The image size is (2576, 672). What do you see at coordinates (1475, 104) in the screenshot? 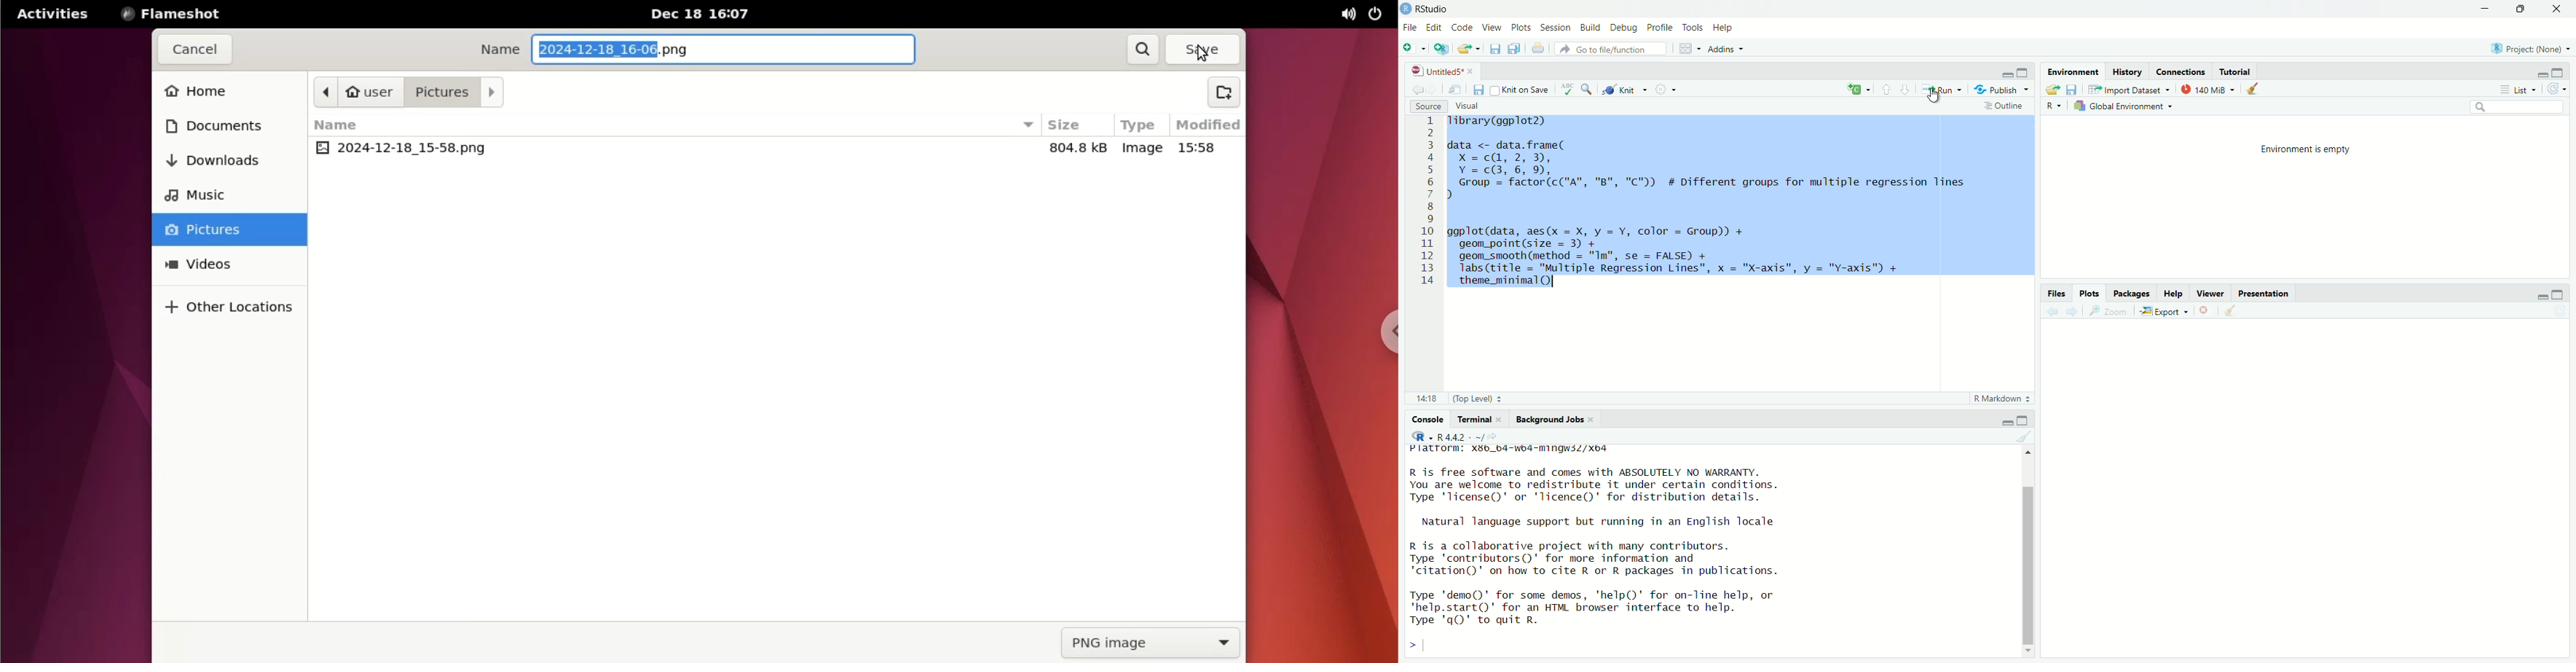
I see `Visual` at bounding box center [1475, 104].